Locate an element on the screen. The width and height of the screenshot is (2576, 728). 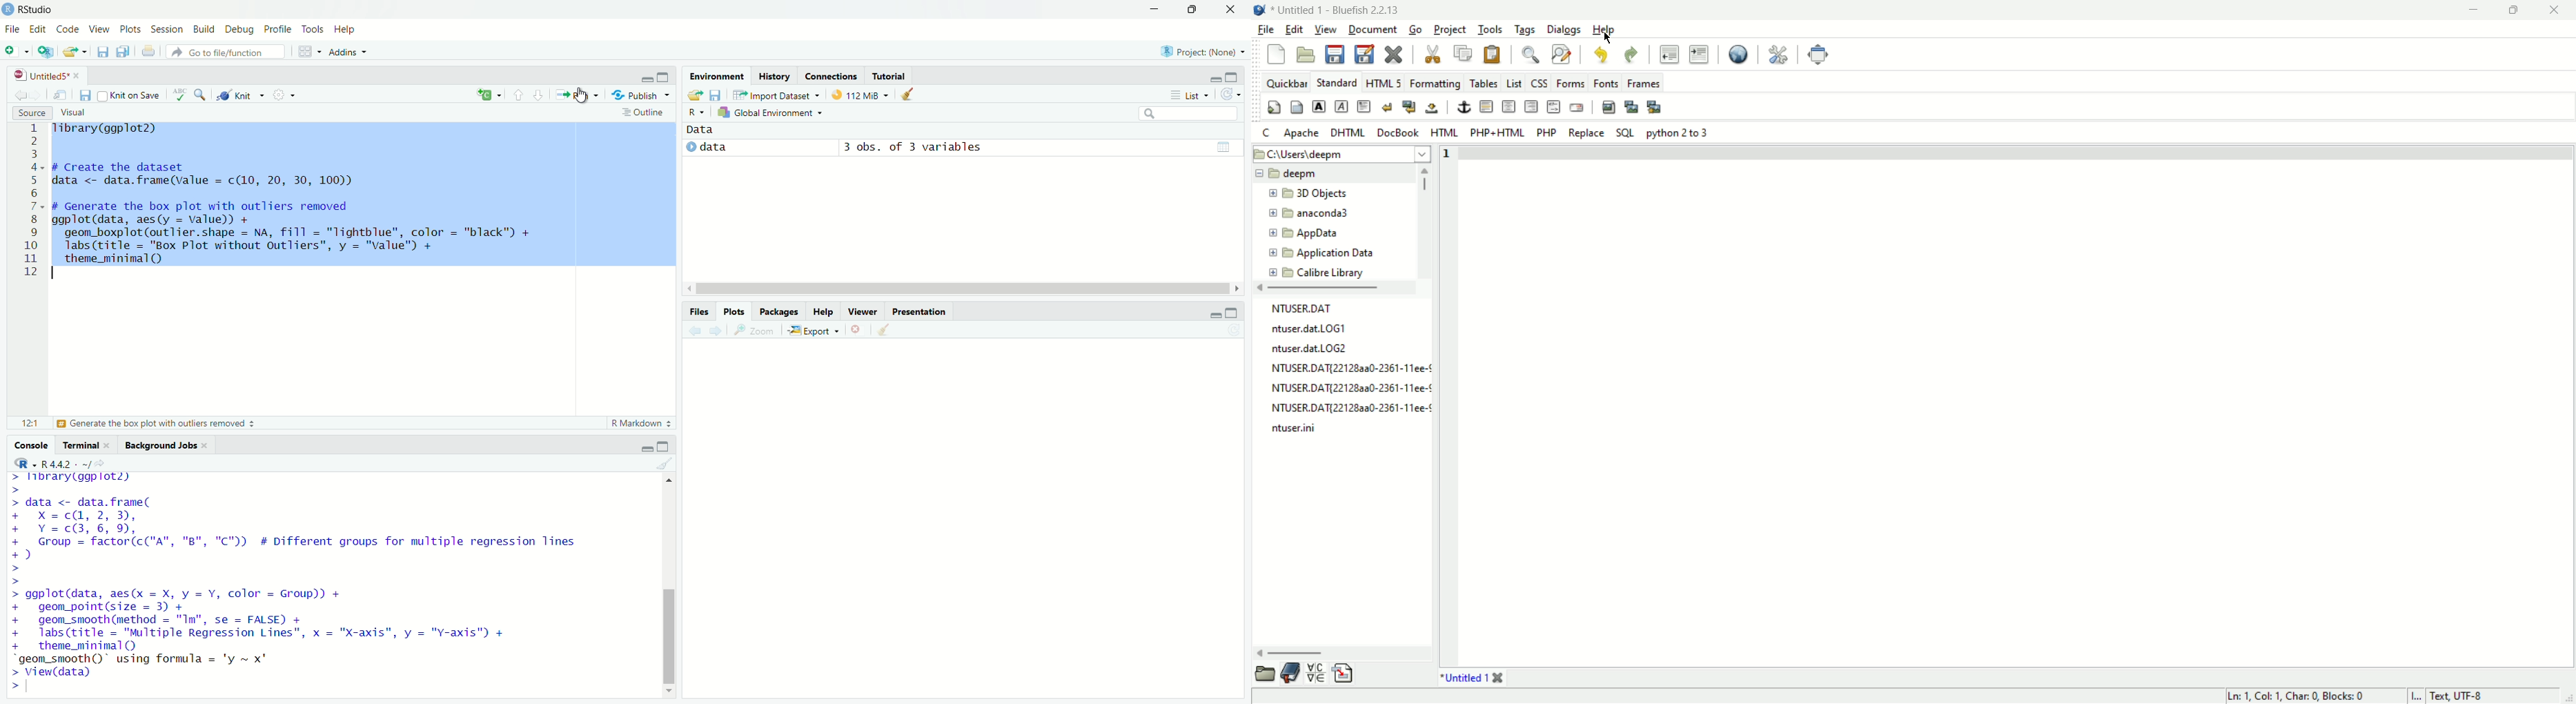
Terminal is located at coordinates (82, 446).